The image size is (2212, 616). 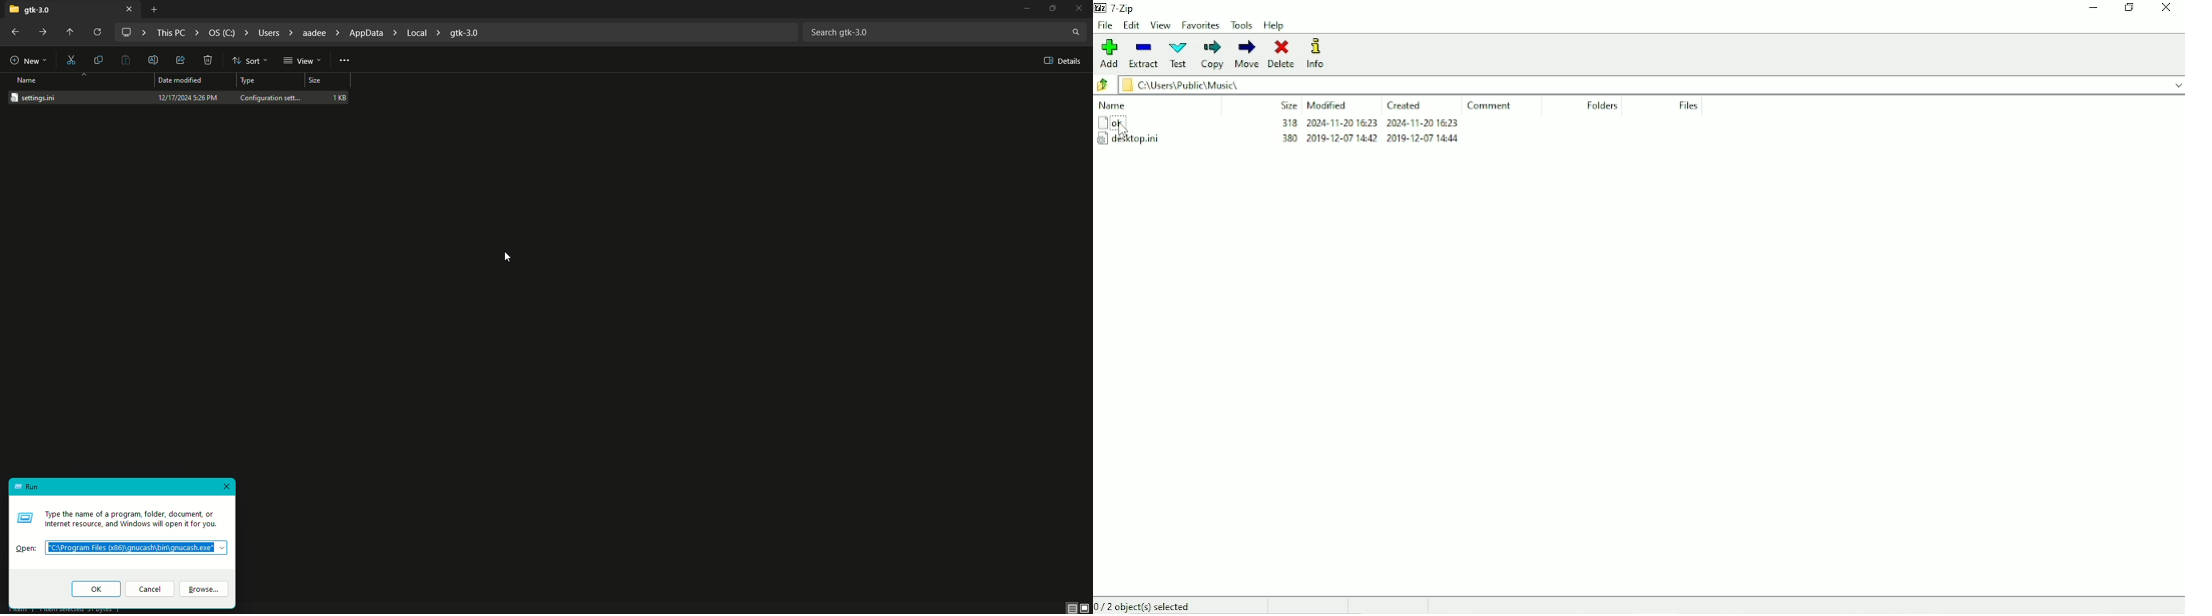 I want to click on Details, so click(x=133, y=520).